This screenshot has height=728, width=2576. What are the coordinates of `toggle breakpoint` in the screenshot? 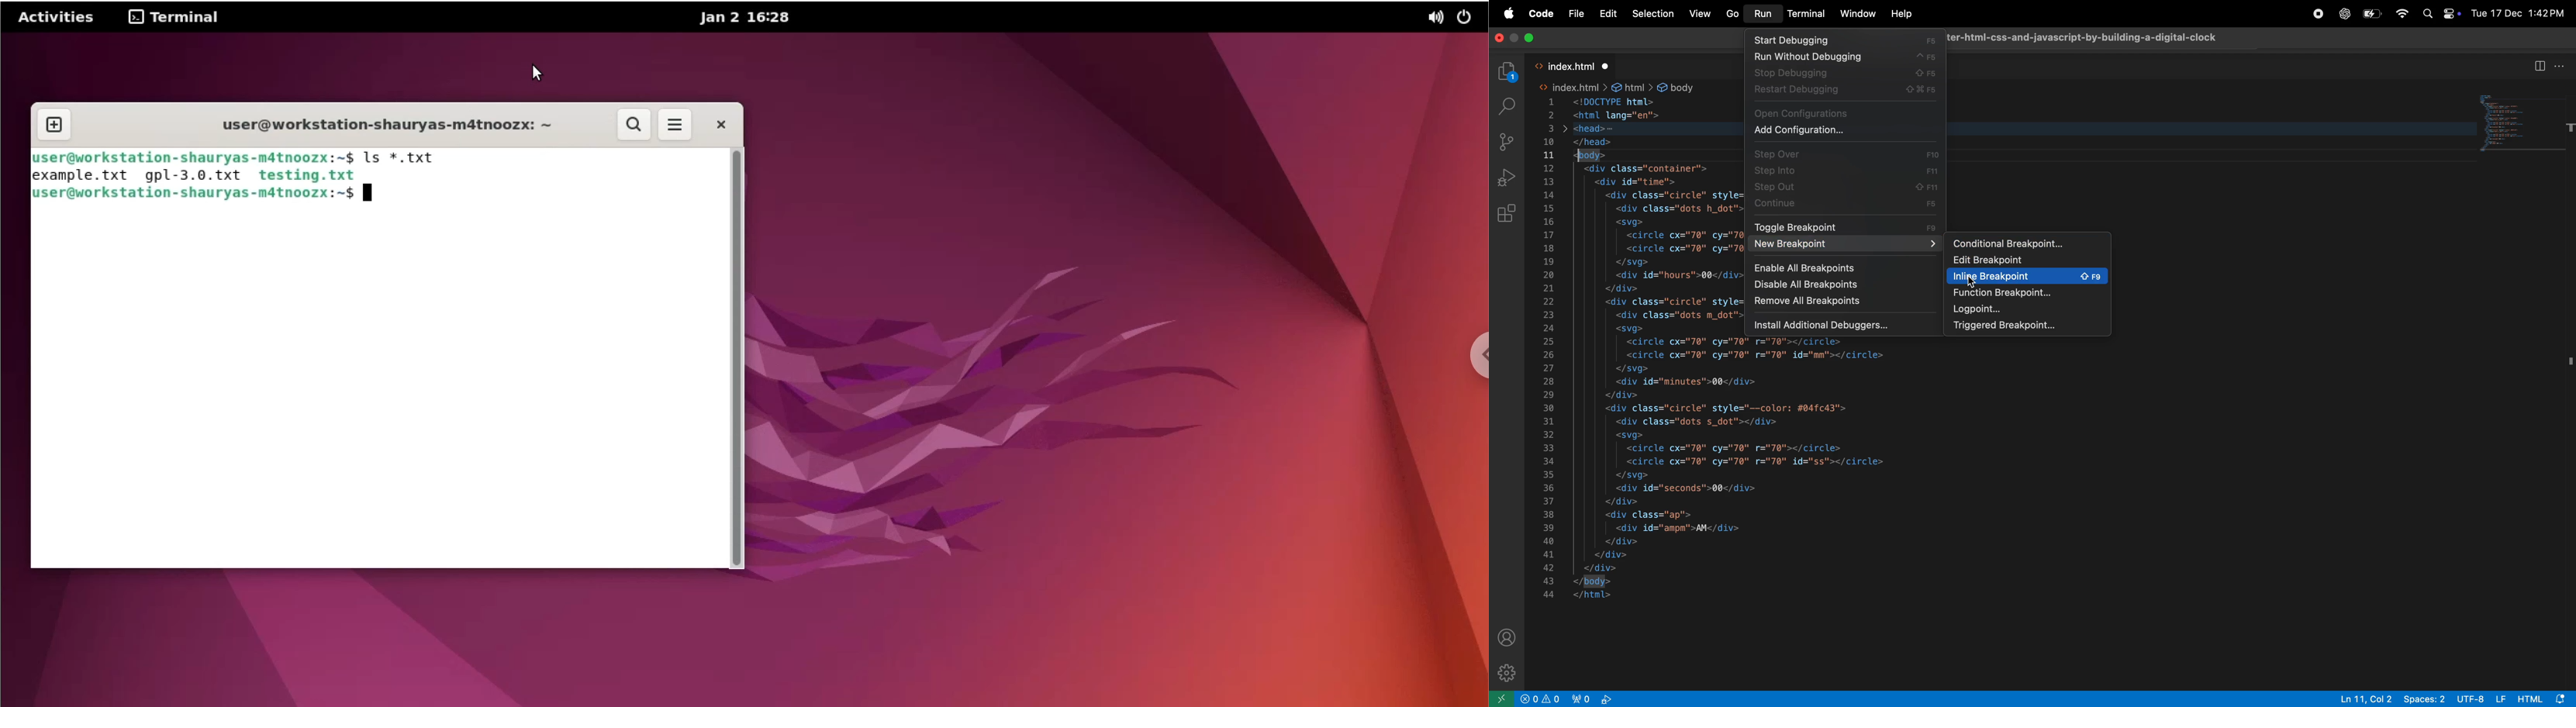 It's located at (1847, 227).